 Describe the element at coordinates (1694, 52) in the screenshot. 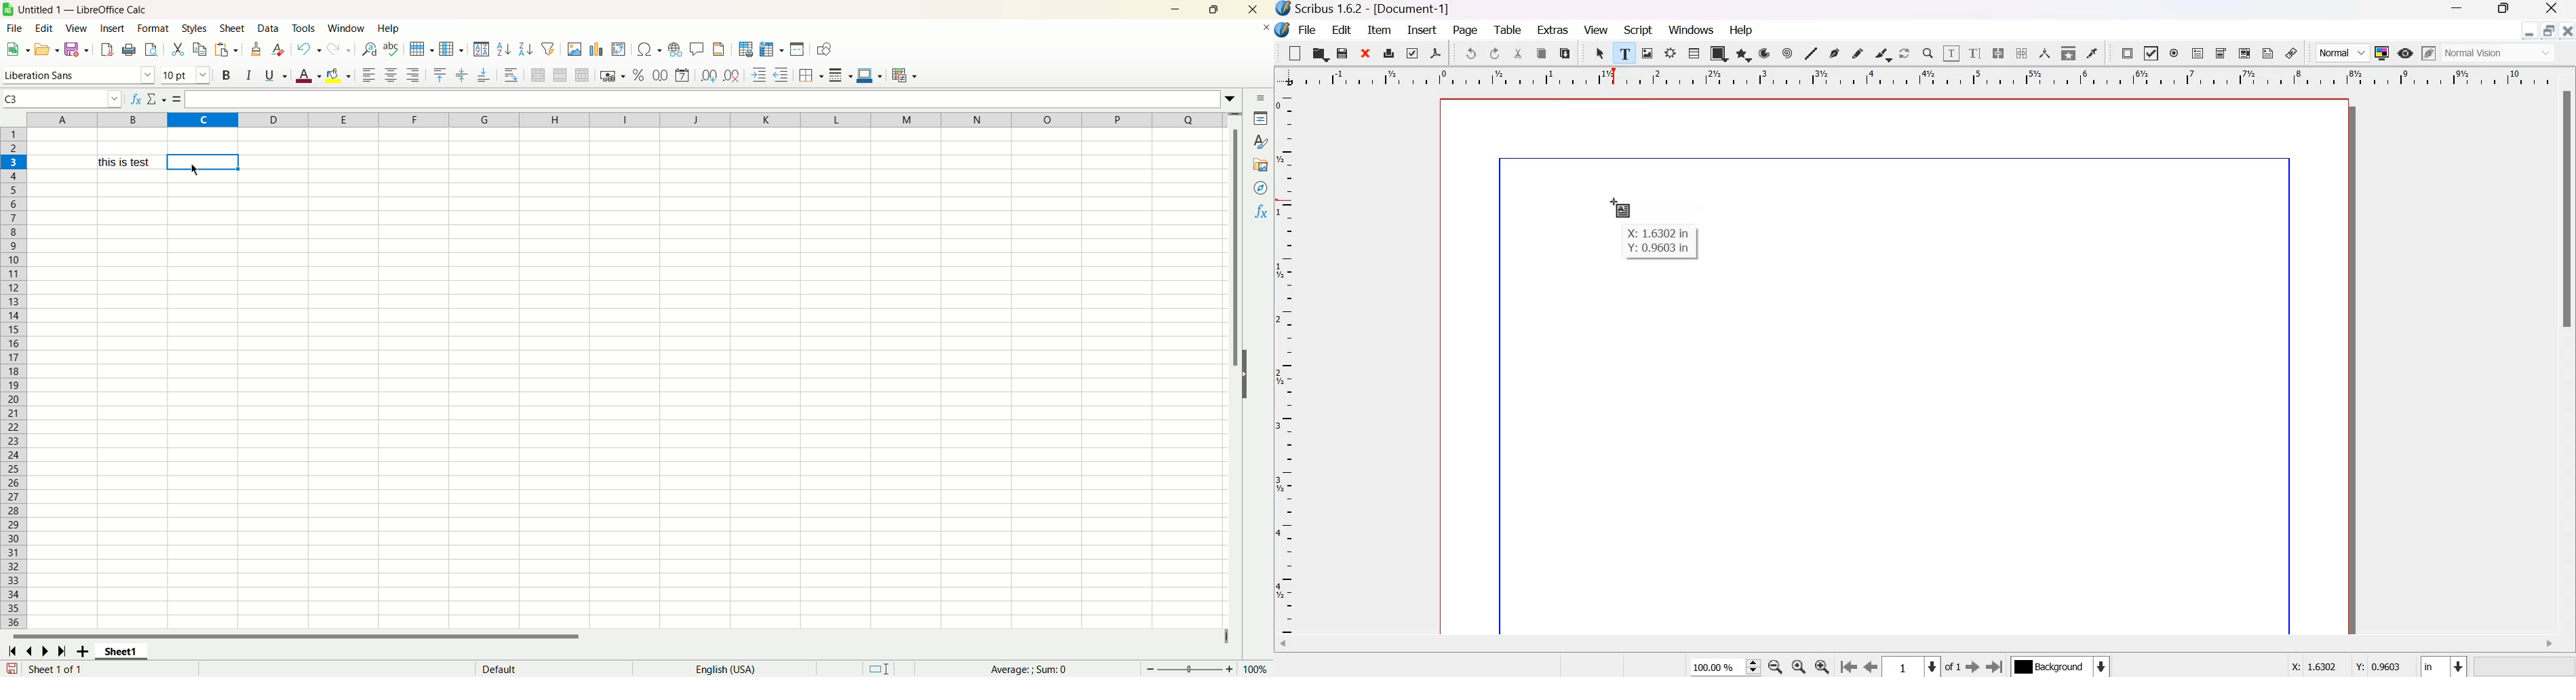

I see `Table` at that location.